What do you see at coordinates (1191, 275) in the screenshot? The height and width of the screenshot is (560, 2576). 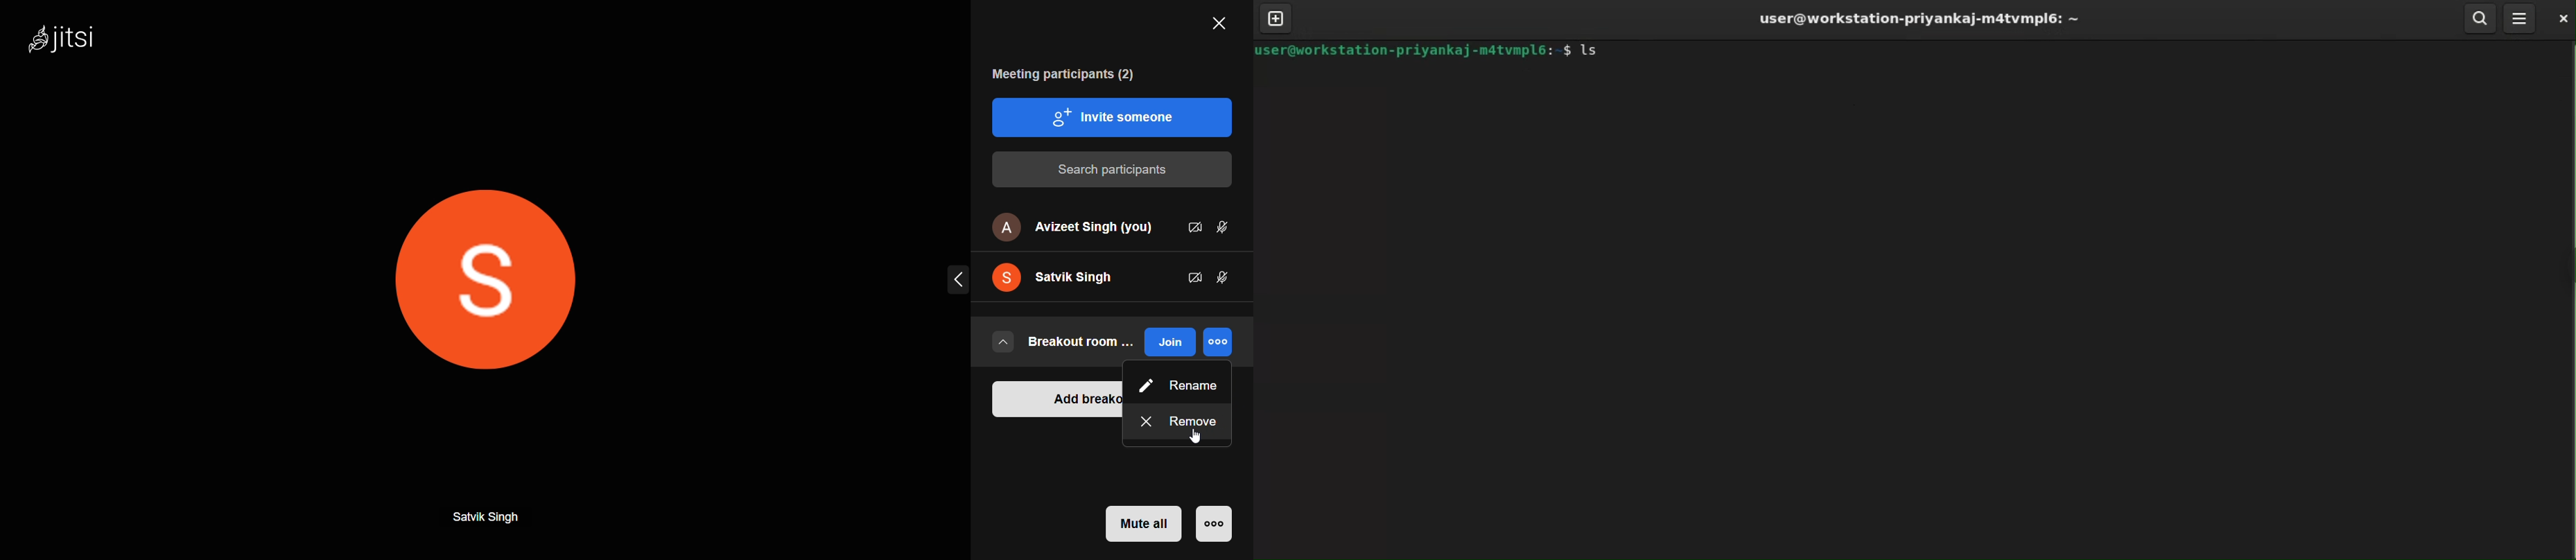 I see `participant video status` at bounding box center [1191, 275].